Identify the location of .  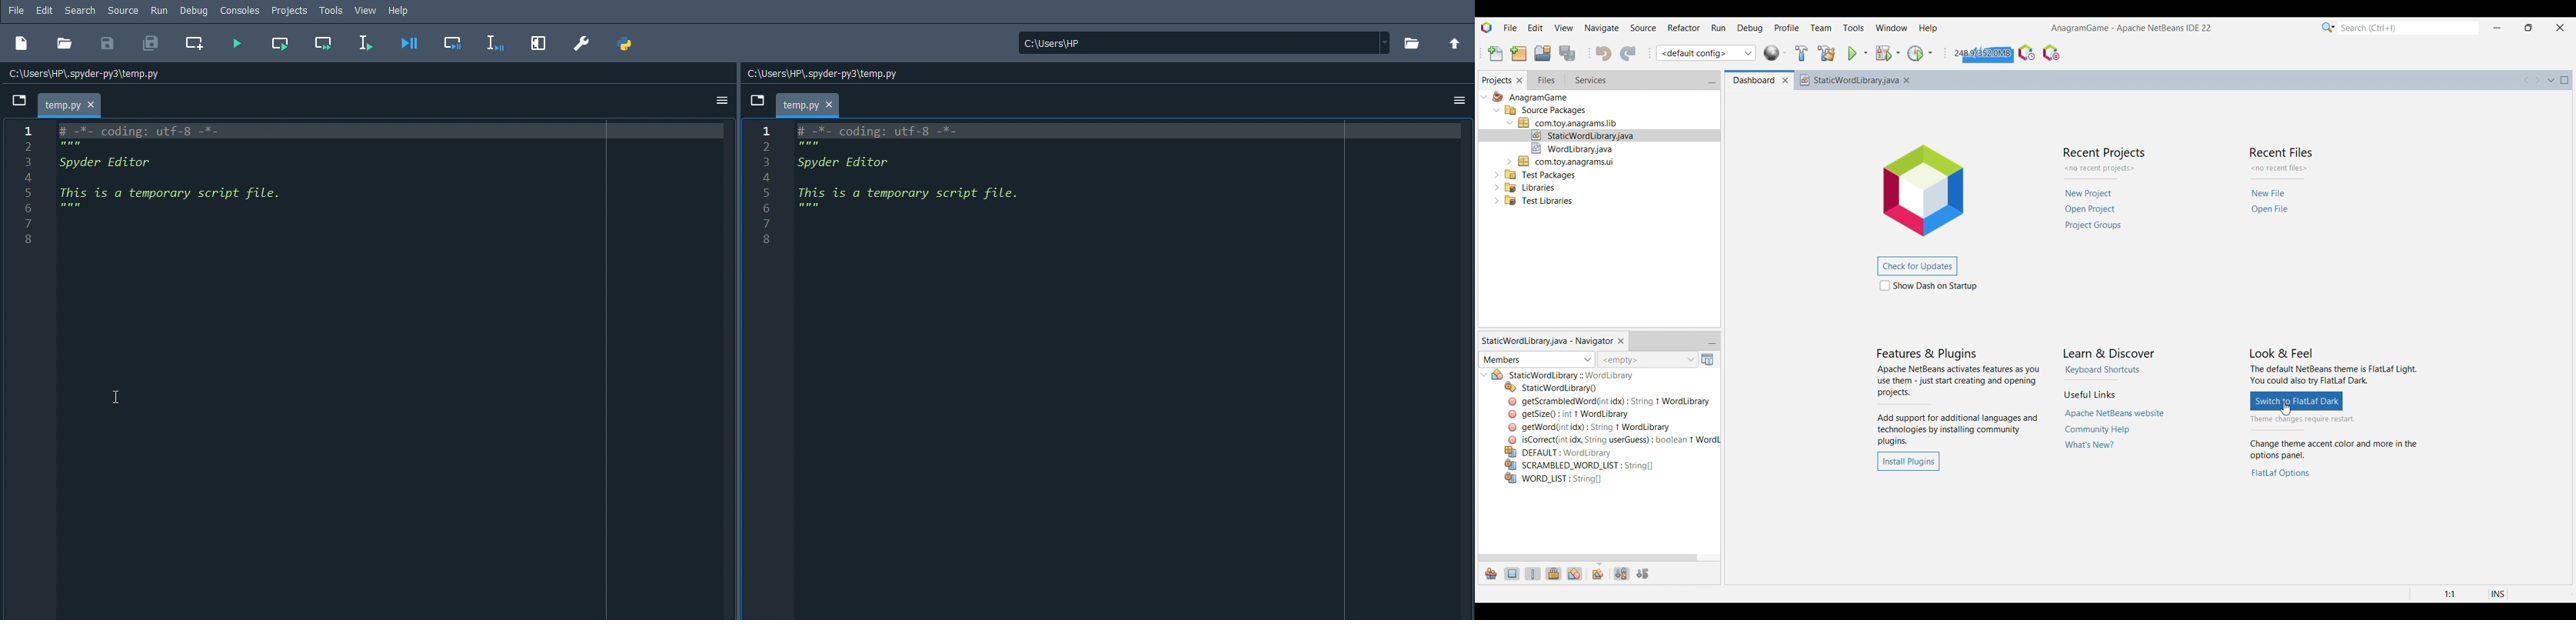
(1541, 173).